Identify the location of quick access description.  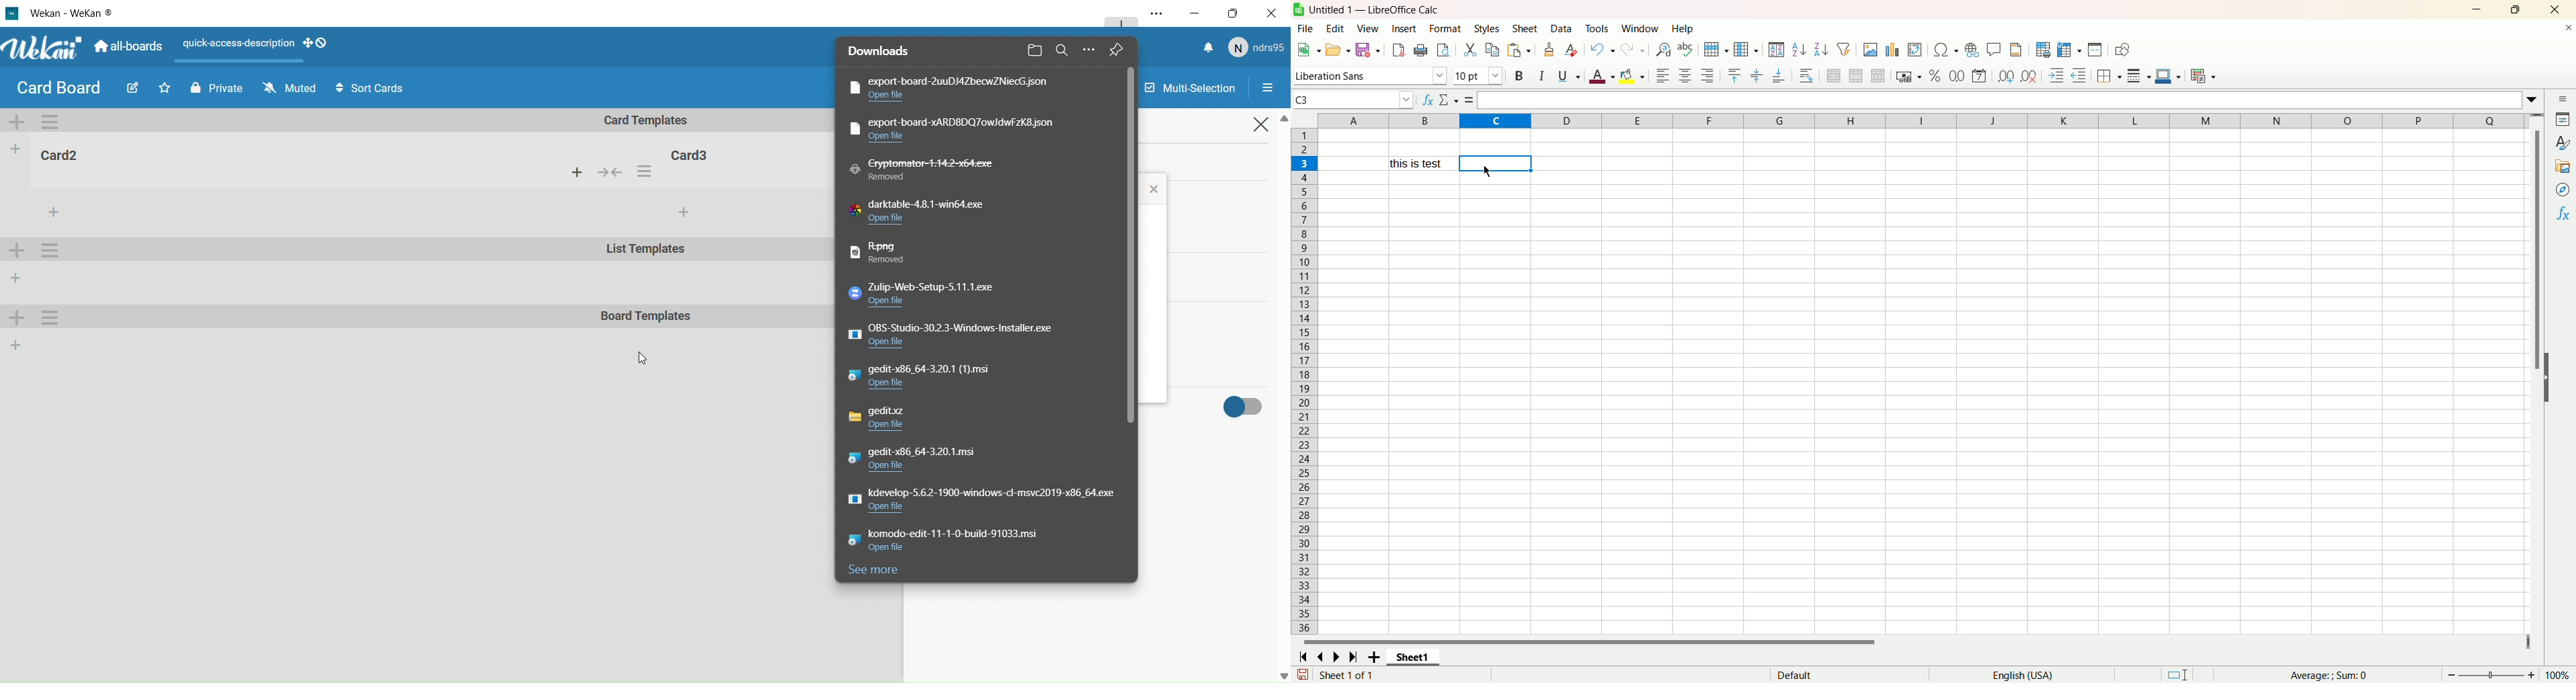
(237, 44).